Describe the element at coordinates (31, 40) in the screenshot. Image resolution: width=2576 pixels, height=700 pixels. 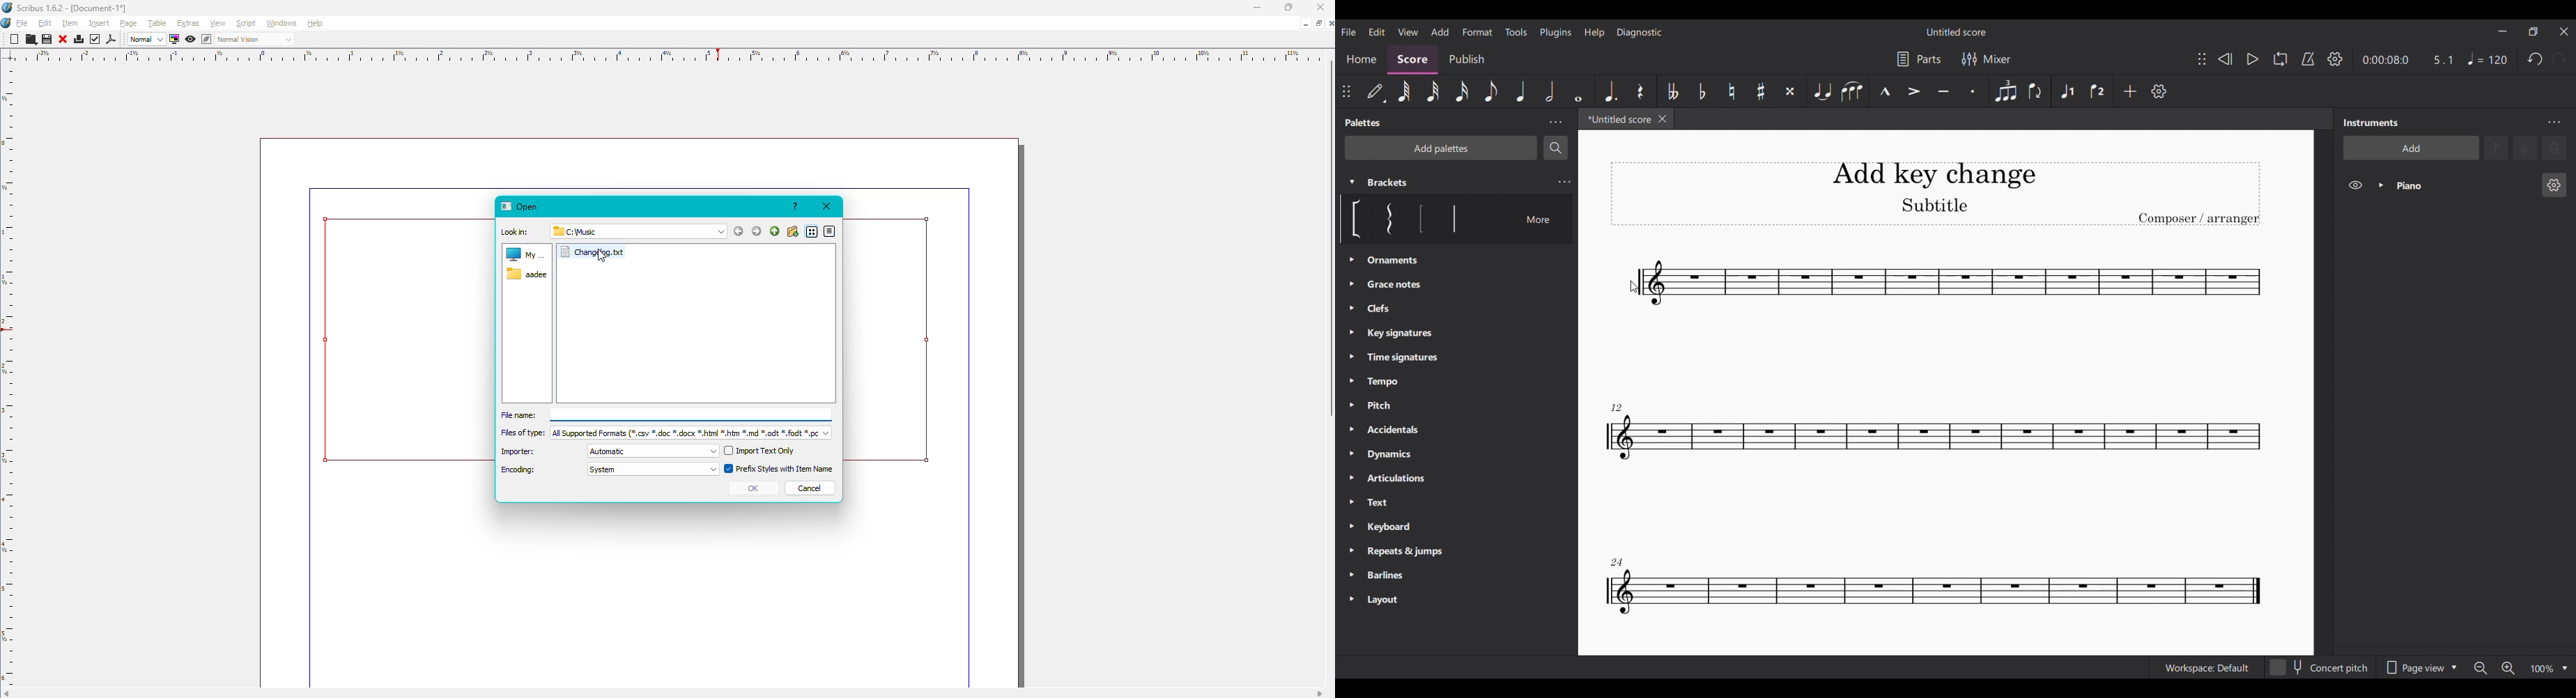
I see `Cut, Copy, Paste` at that location.